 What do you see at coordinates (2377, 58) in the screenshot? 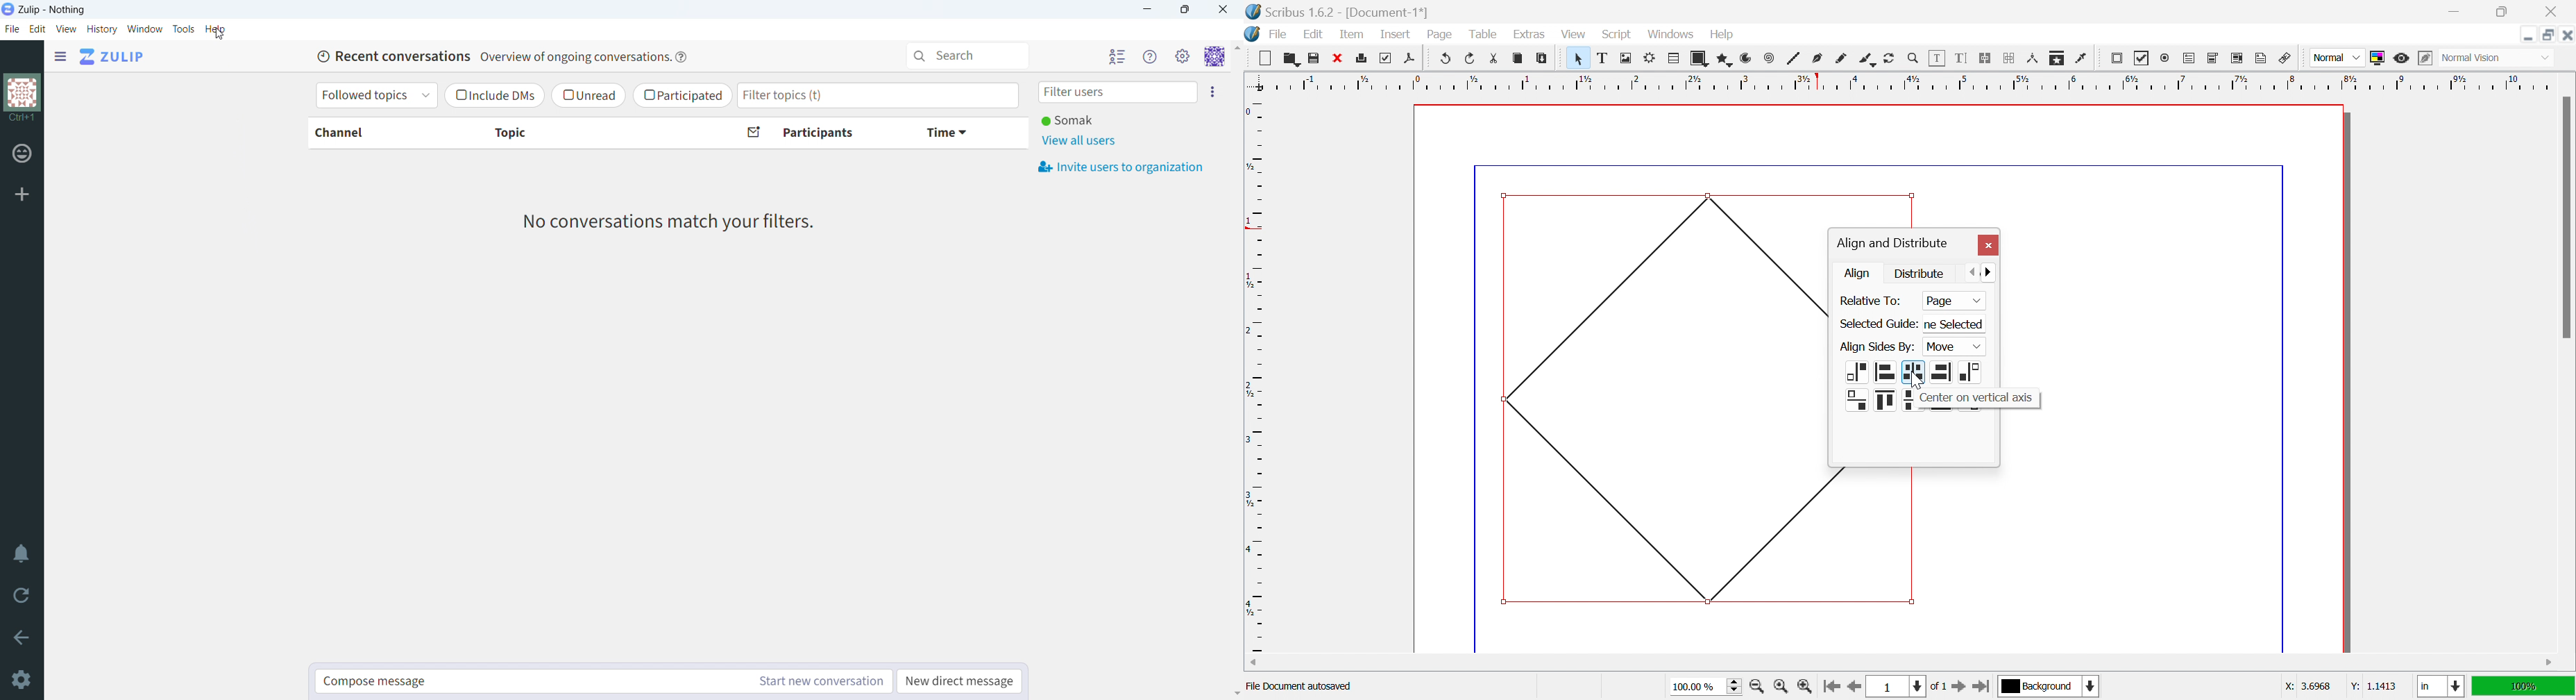
I see `Toggle Color Management System` at bounding box center [2377, 58].